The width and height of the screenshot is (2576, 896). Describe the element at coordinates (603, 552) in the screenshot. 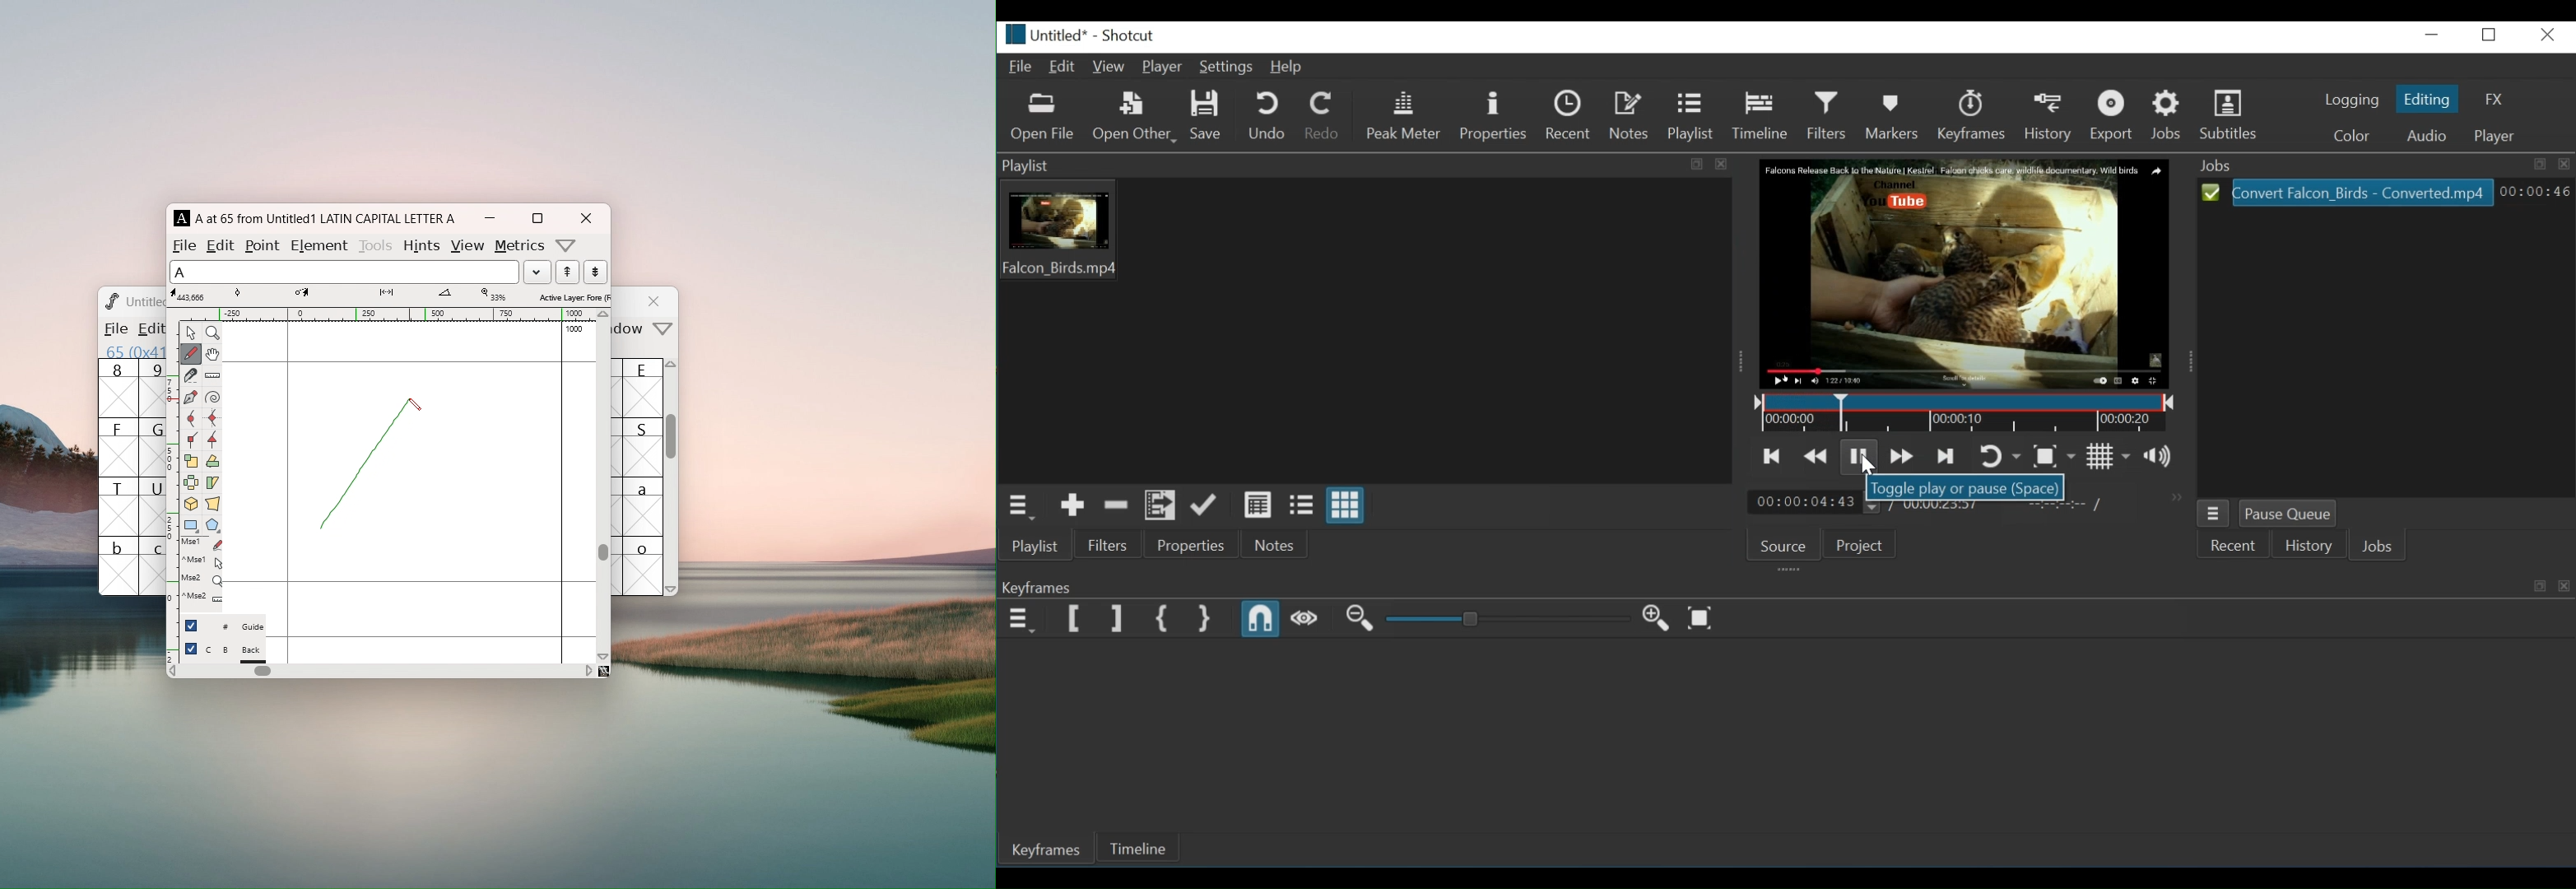

I see `scrollbar` at that location.